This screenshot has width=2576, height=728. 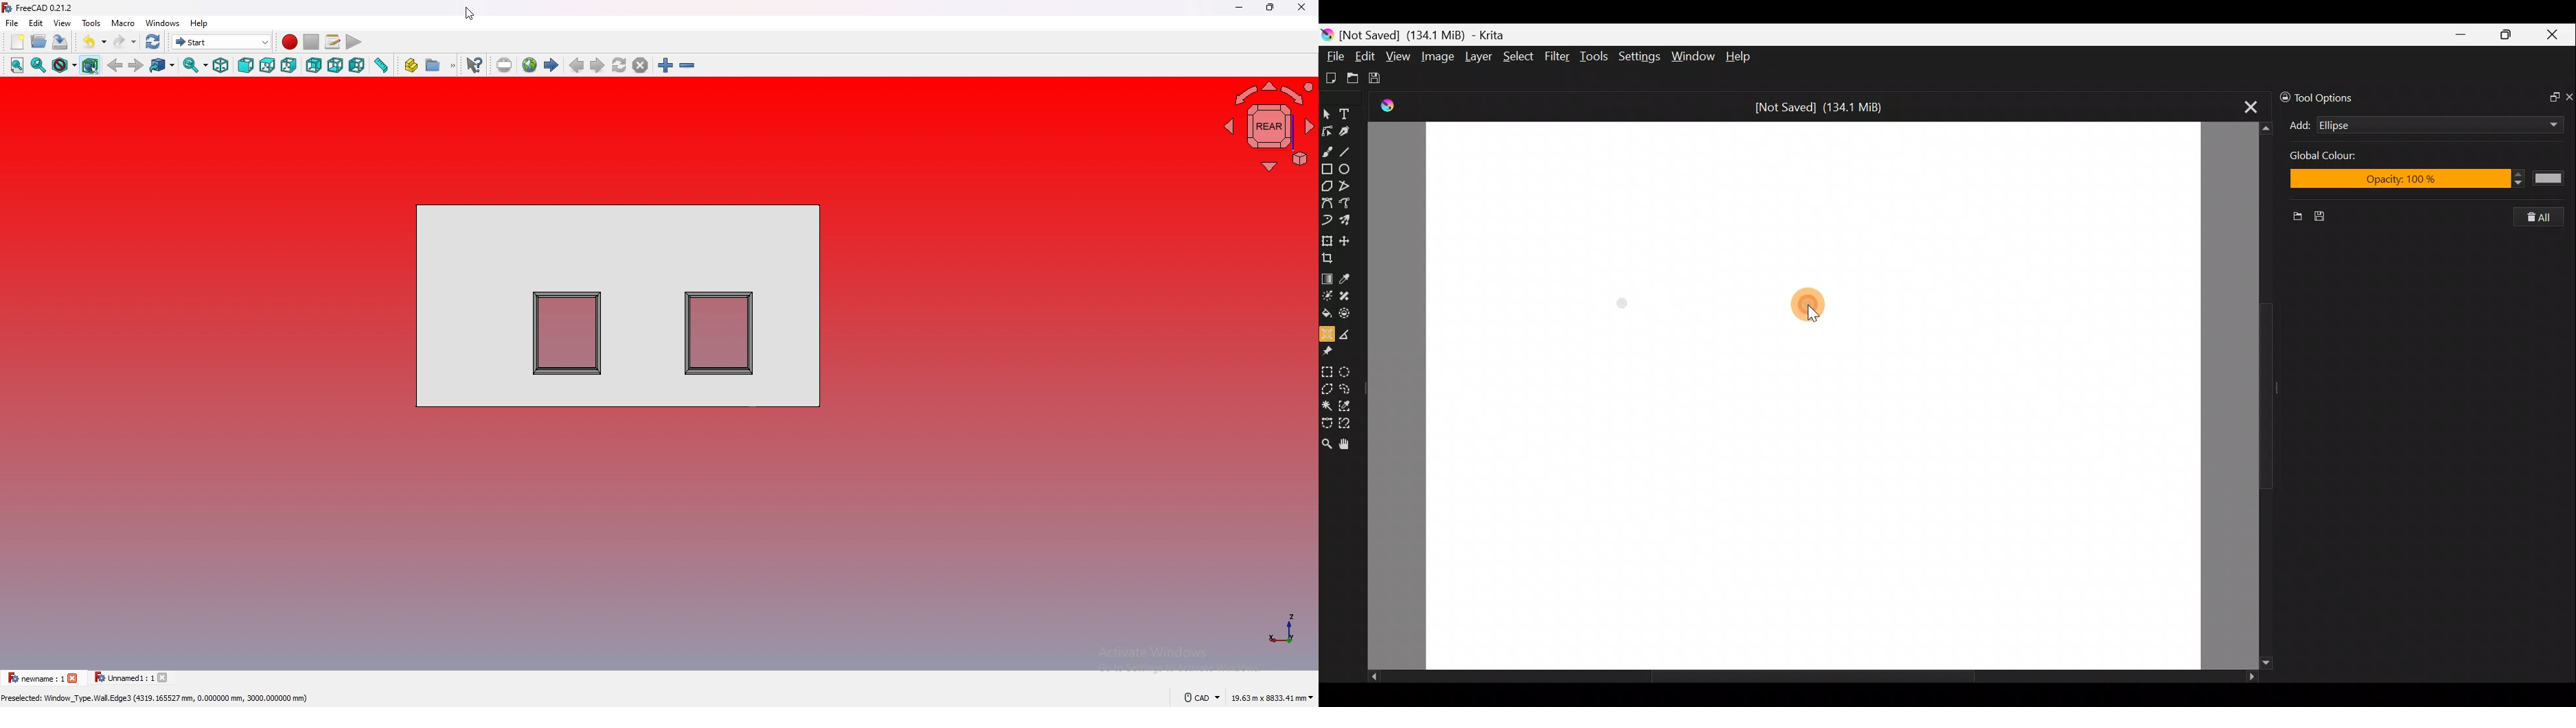 What do you see at coordinates (1331, 257) in the screenshot?
I see `Crop an image` at bounding box center [1331, 257].